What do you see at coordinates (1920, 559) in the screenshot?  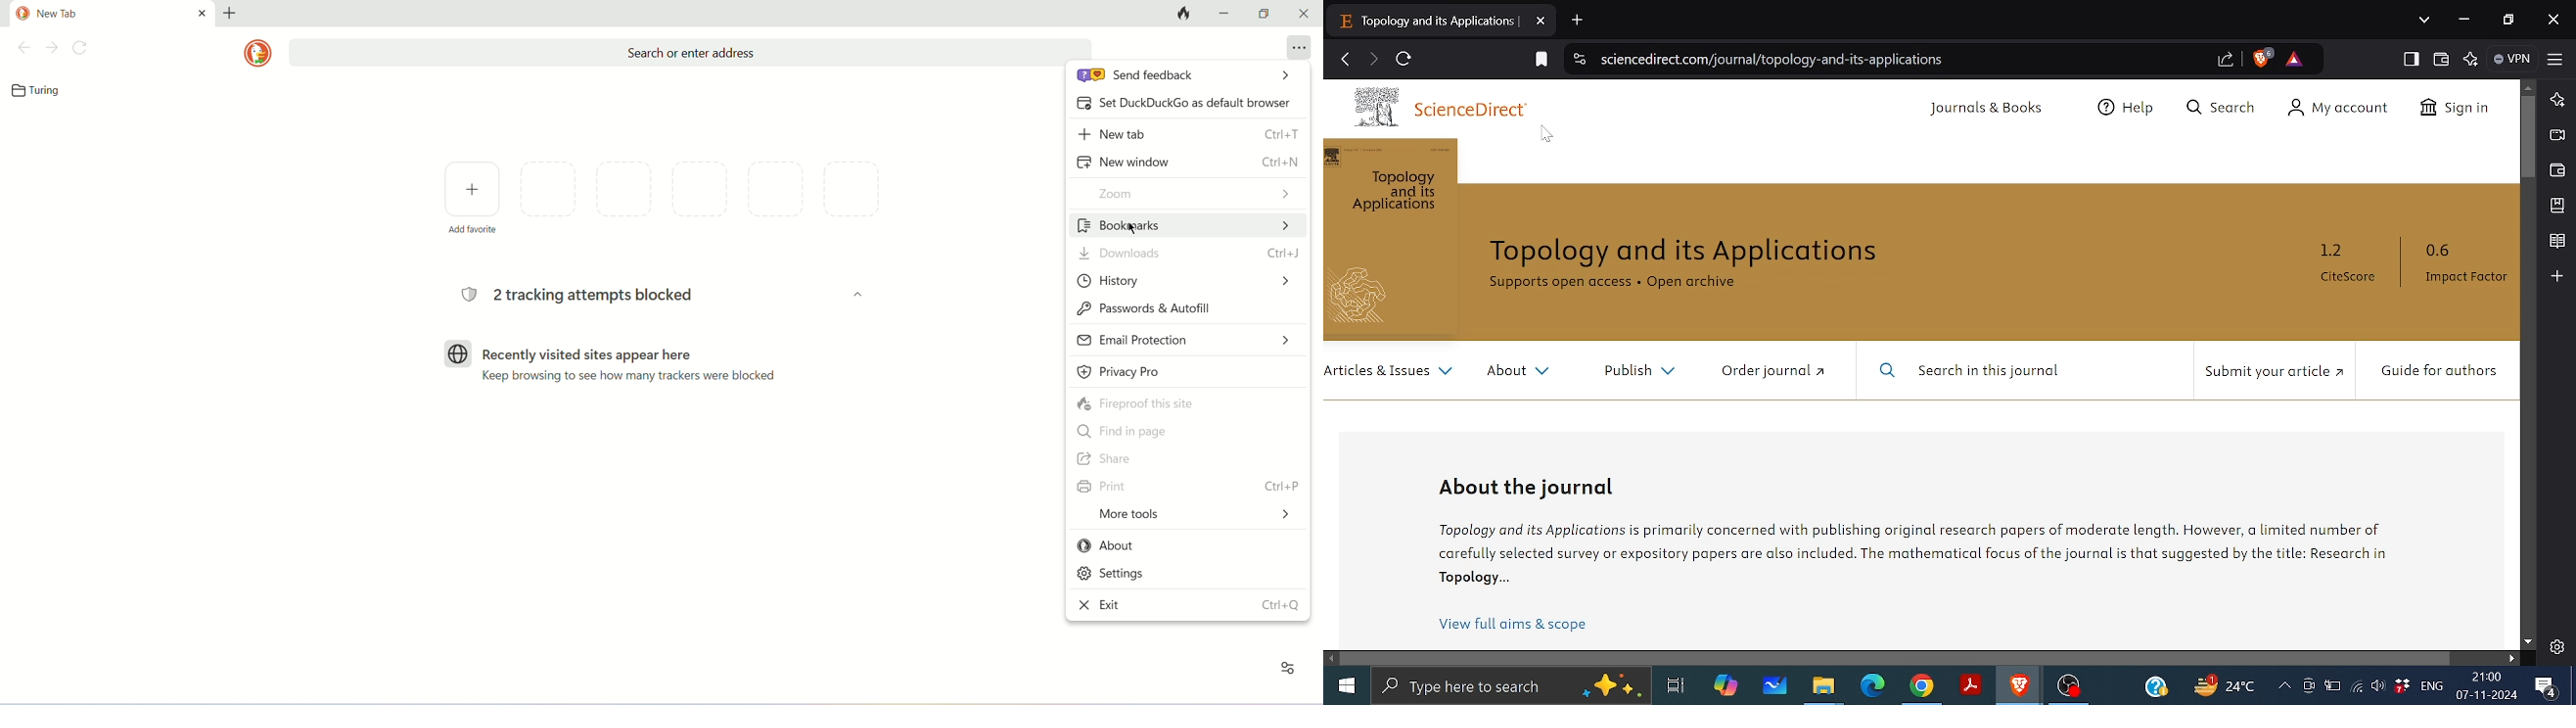 I see `Topology and its Applications is primarily concerned with publishing original research papers of moderate length. However, a limited number of
carefully selected survey or expository papers are also included. The mathematical focus of the journal is that suggested by the title: Research in
Topology...` at bounding box center [1920, 559].